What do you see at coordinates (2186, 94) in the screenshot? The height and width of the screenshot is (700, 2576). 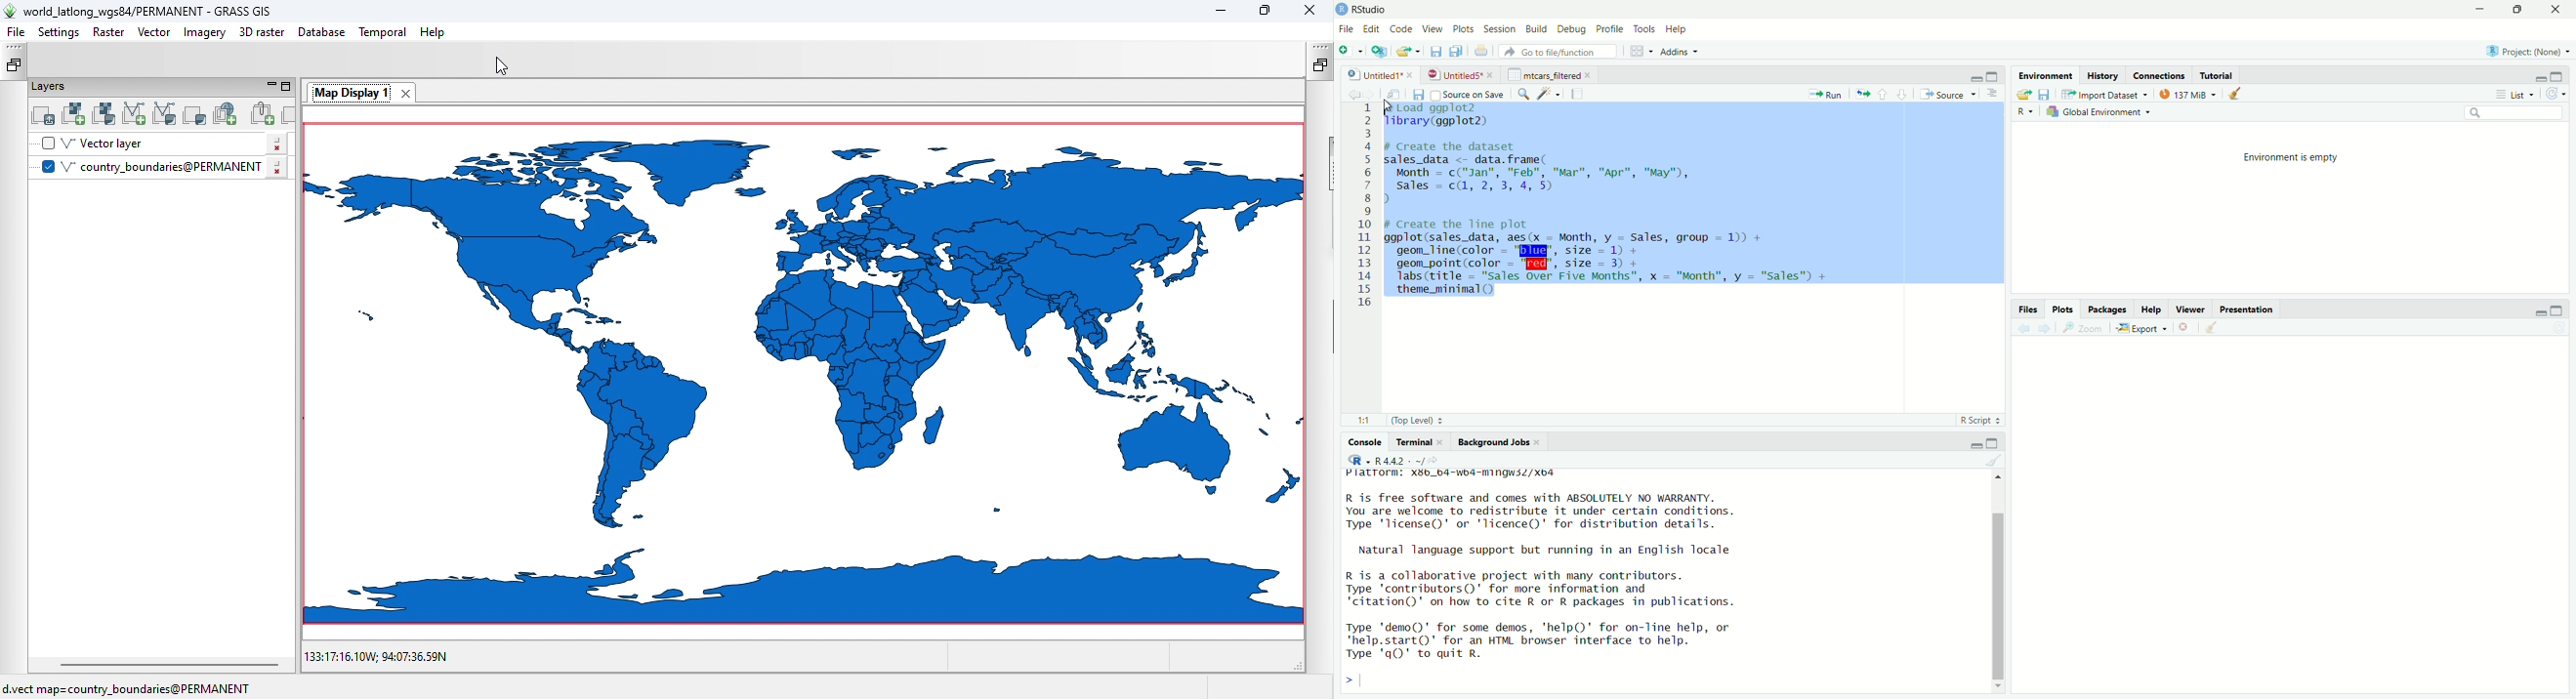 I see `137MB` at bounding box center [2186, 94].